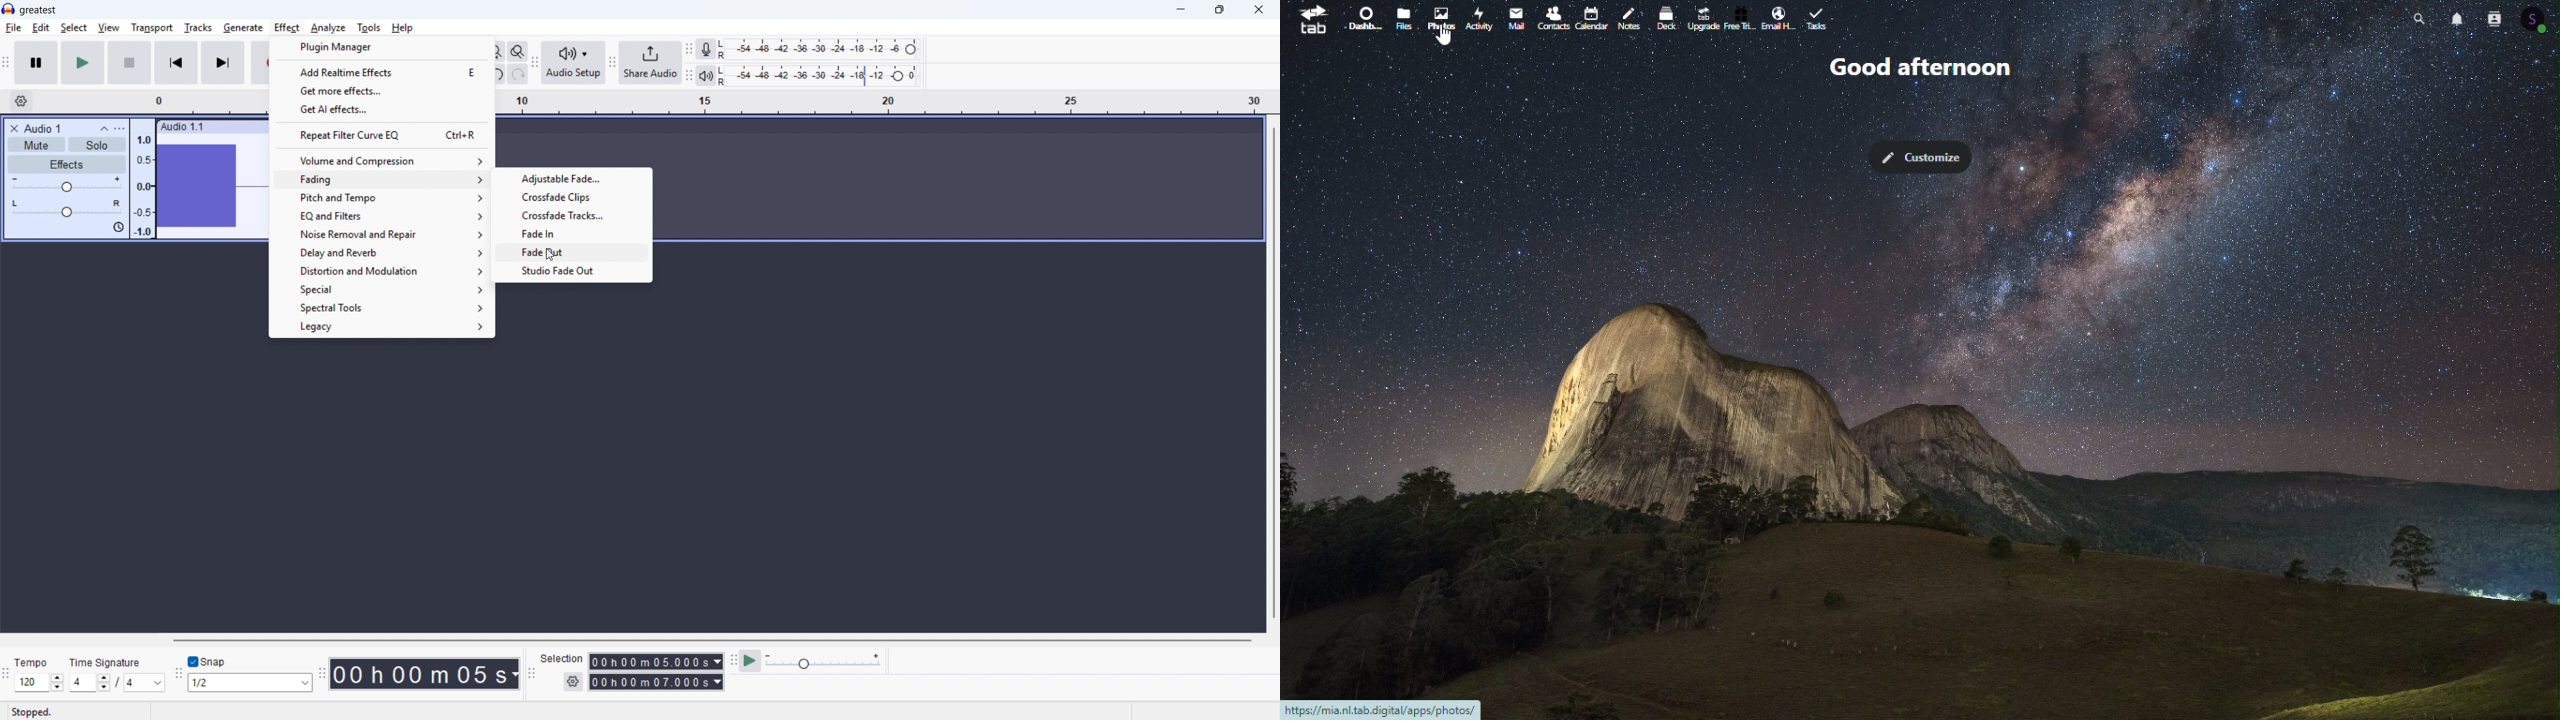  I want to click on Crossfade tracks , so click(573, 214).